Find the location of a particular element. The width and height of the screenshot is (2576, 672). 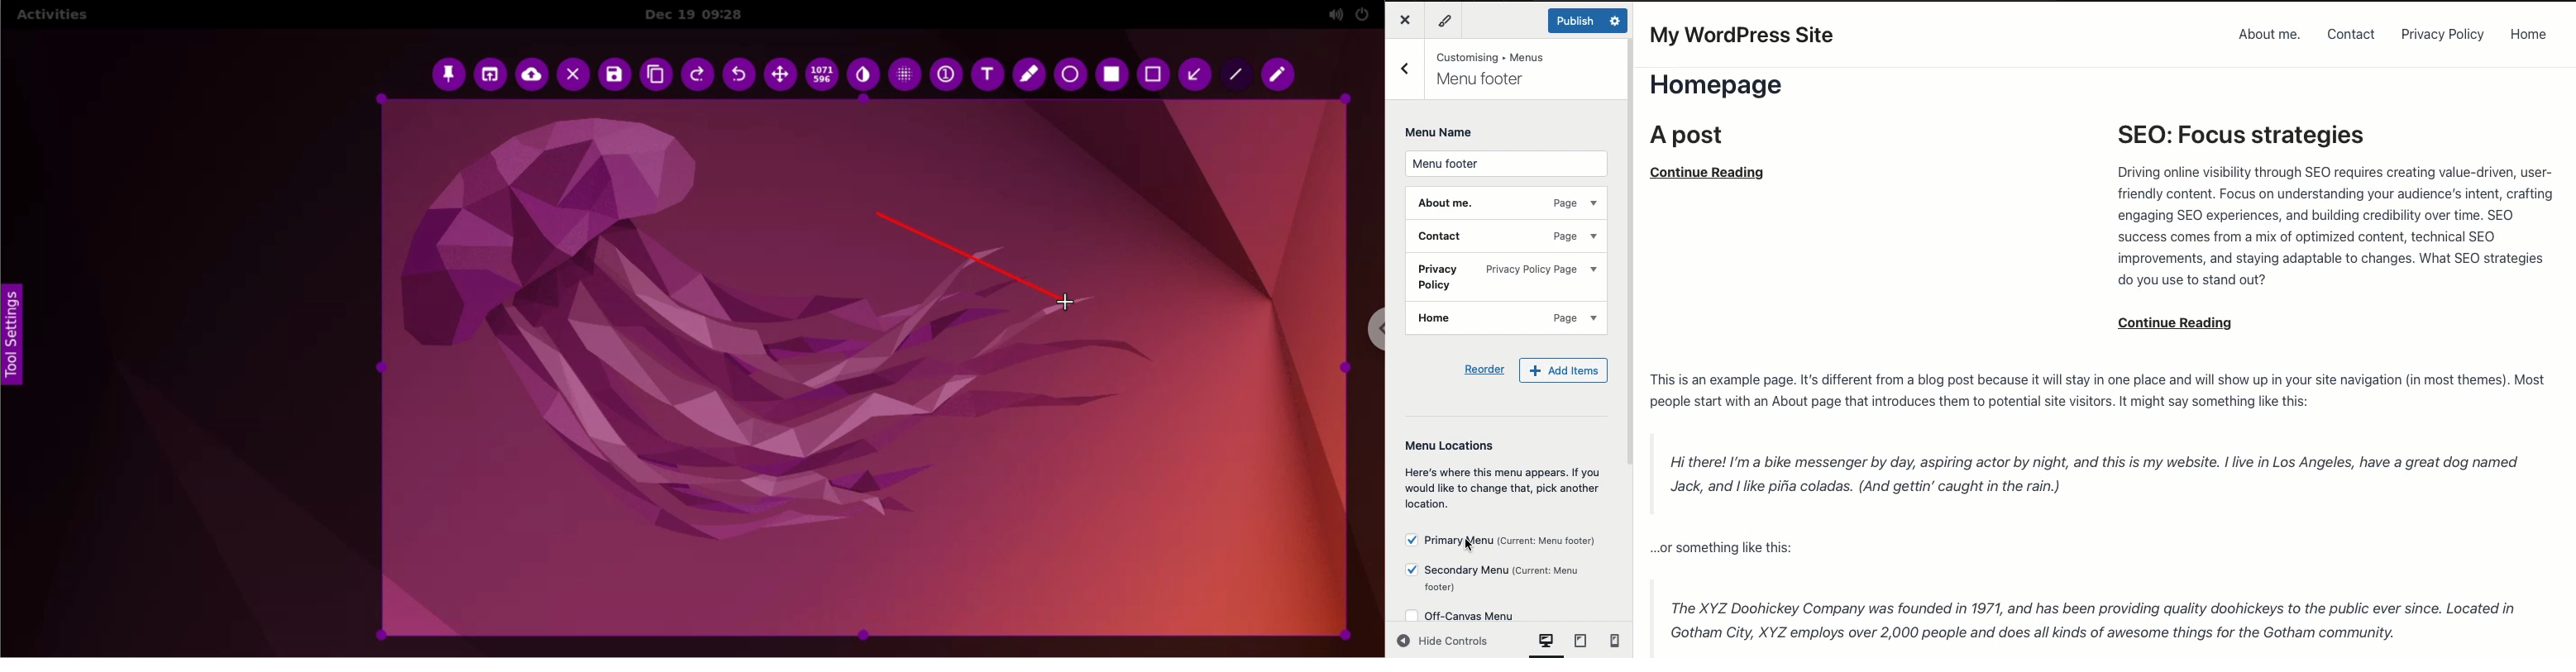

pencil is located at coordinates (1280, 75).